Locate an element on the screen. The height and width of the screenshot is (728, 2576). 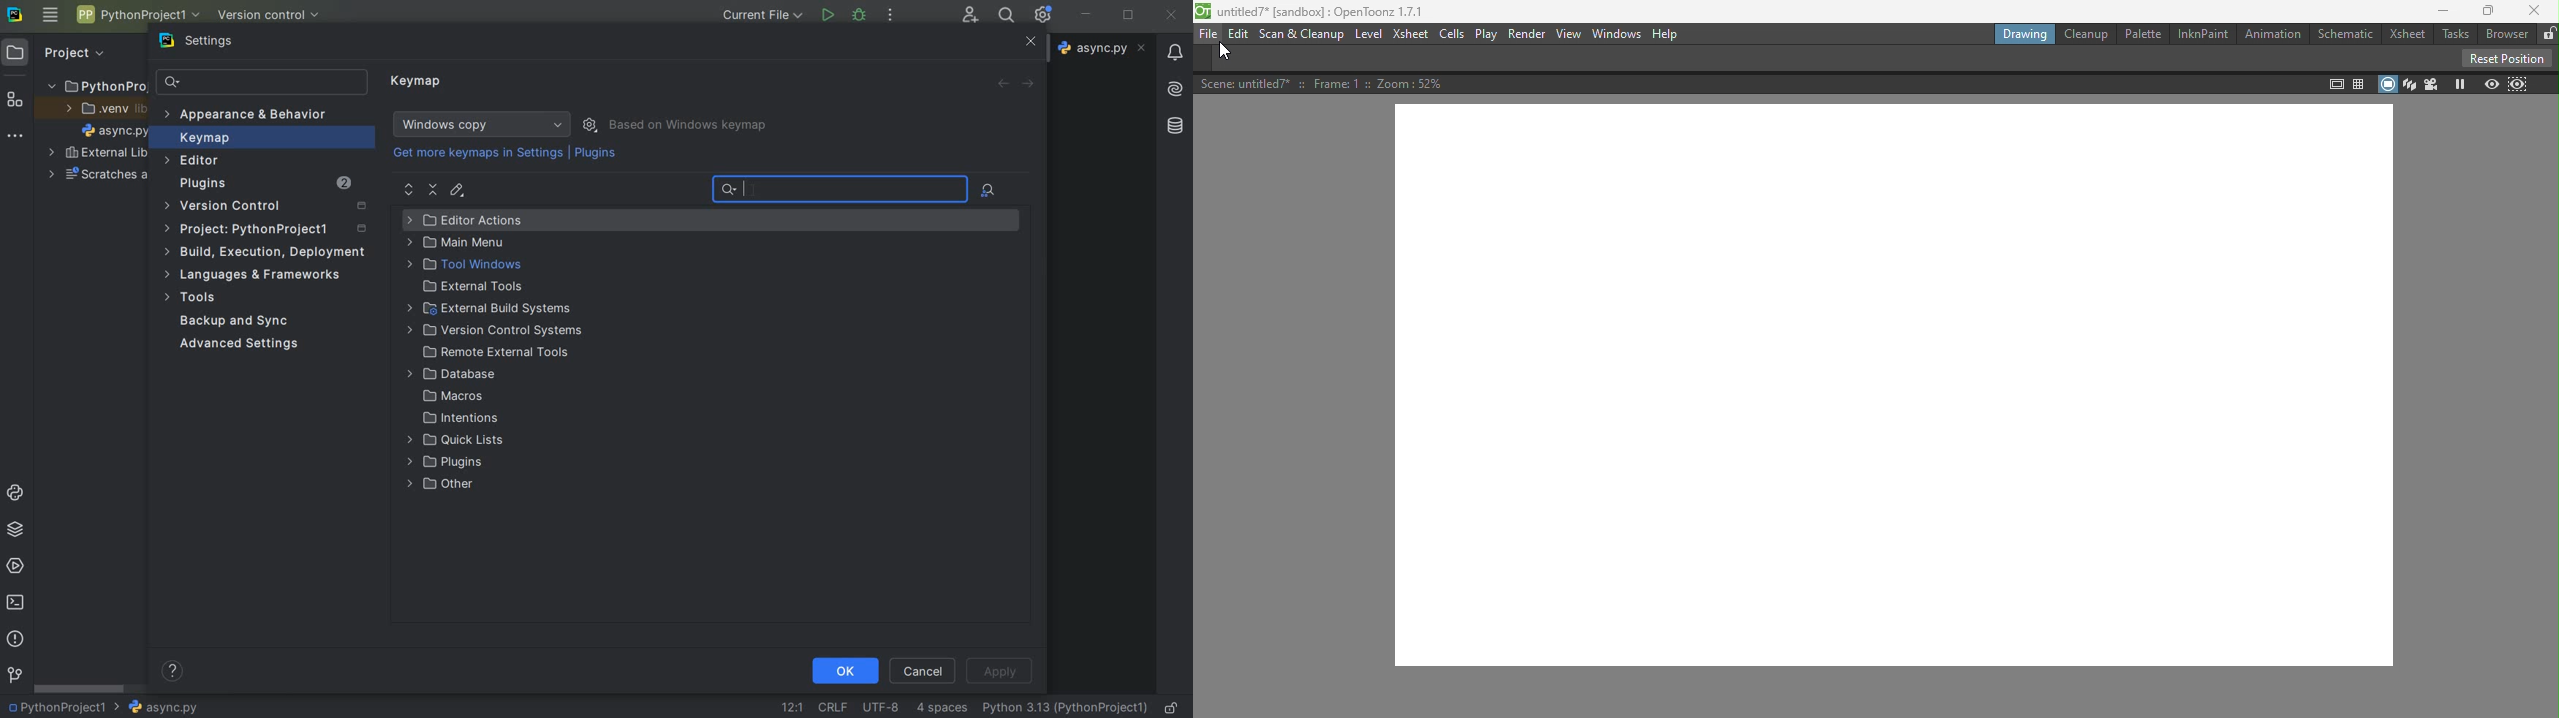
run is located at coordinates (827, 15).